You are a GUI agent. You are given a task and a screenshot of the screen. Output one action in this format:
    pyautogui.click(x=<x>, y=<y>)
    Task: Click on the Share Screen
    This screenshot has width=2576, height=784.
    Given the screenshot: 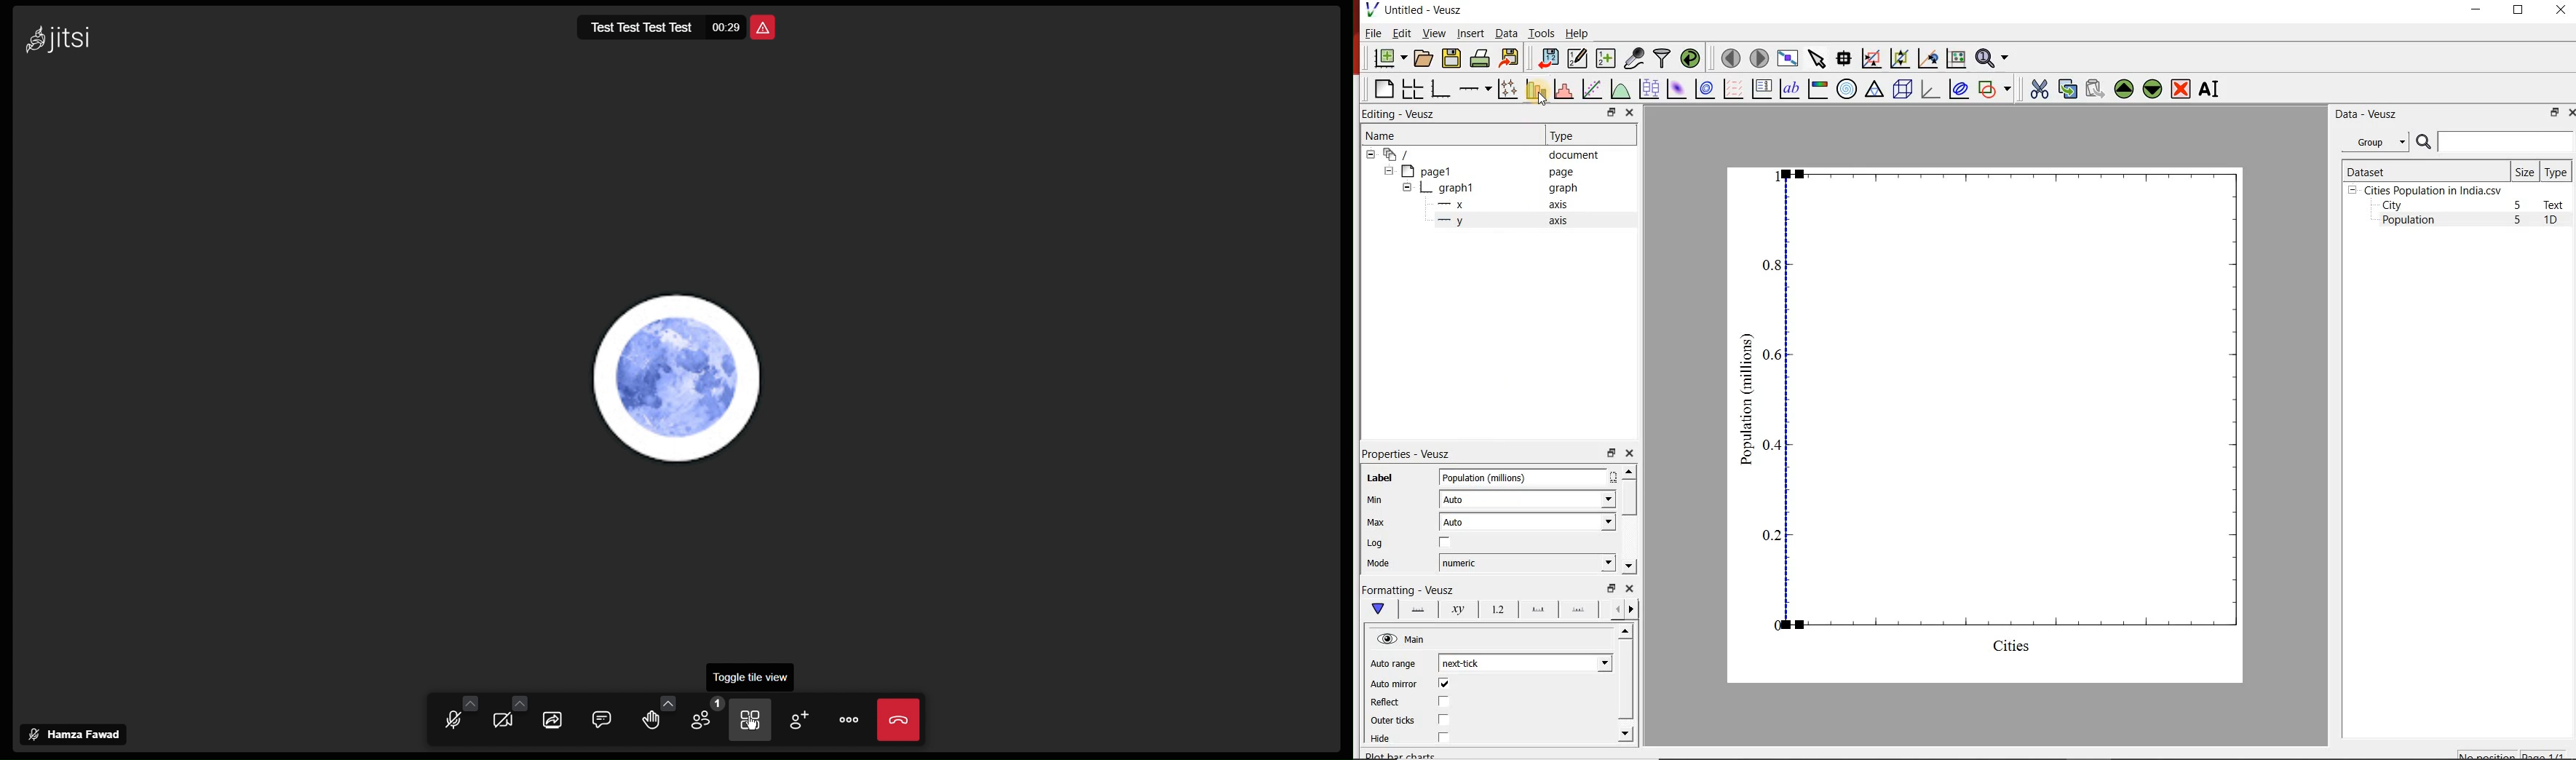 What is the action you would take?
    pyautogui.click(x=555, y=720)
    